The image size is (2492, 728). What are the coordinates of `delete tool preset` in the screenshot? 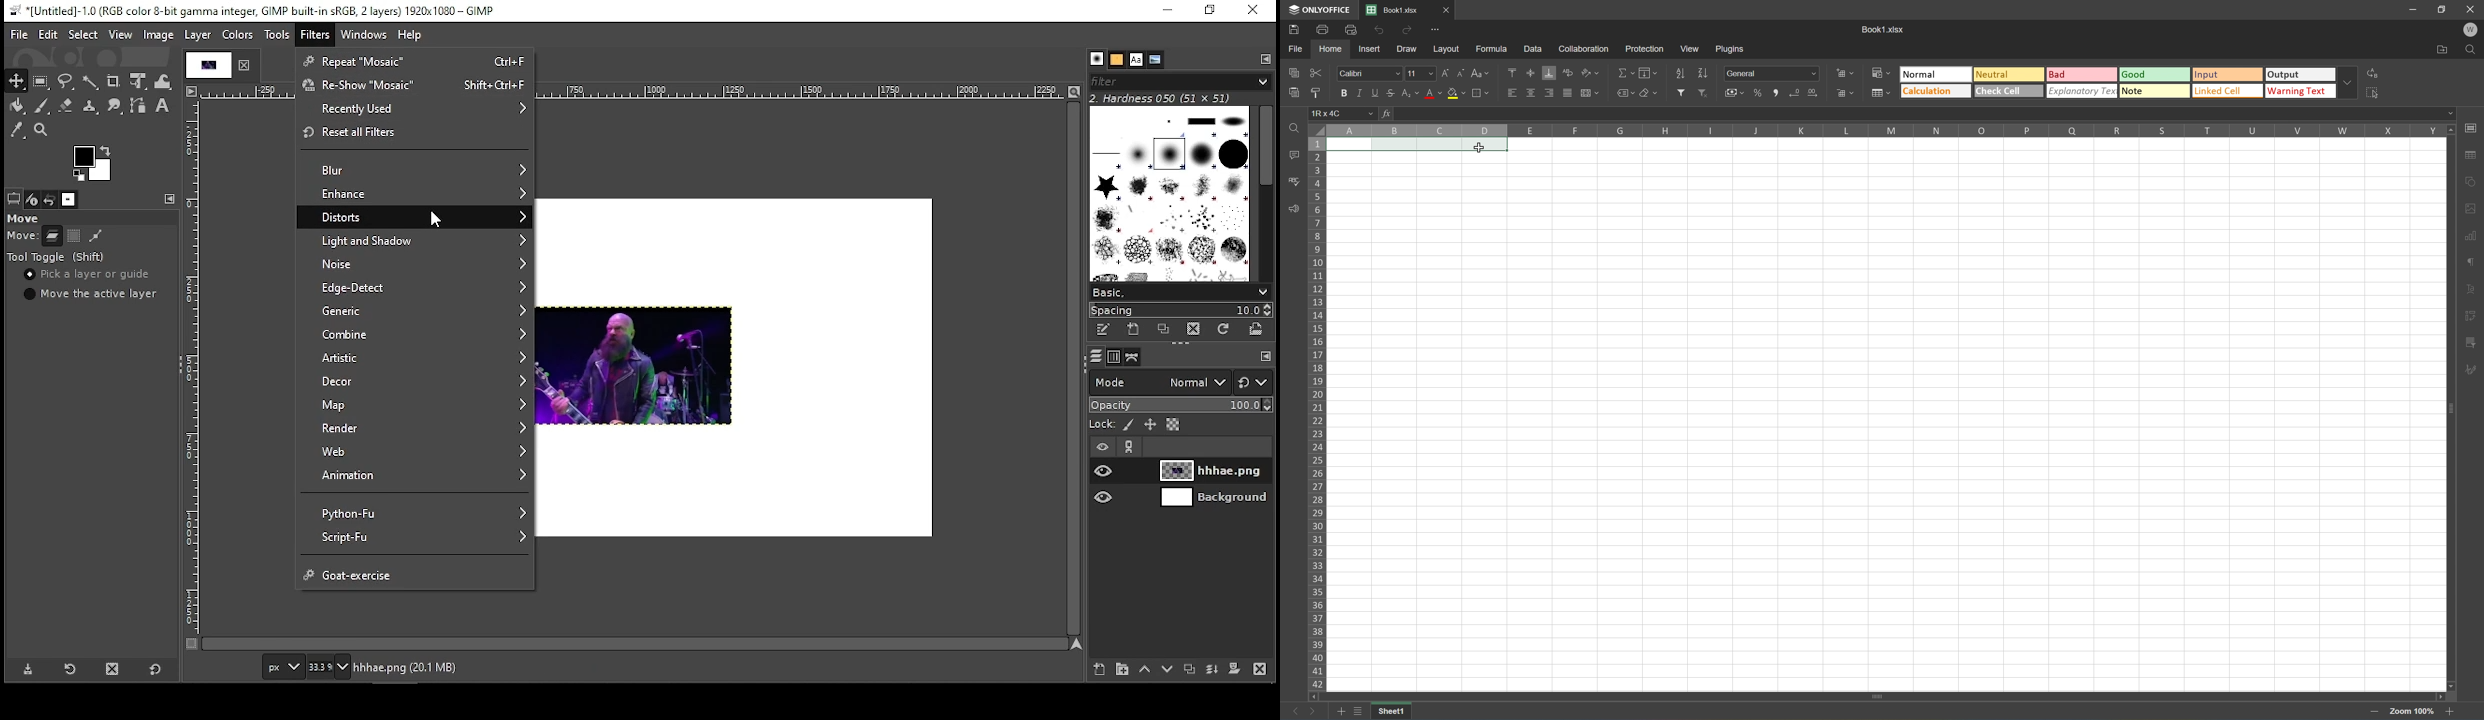 It's located at (114, 668).